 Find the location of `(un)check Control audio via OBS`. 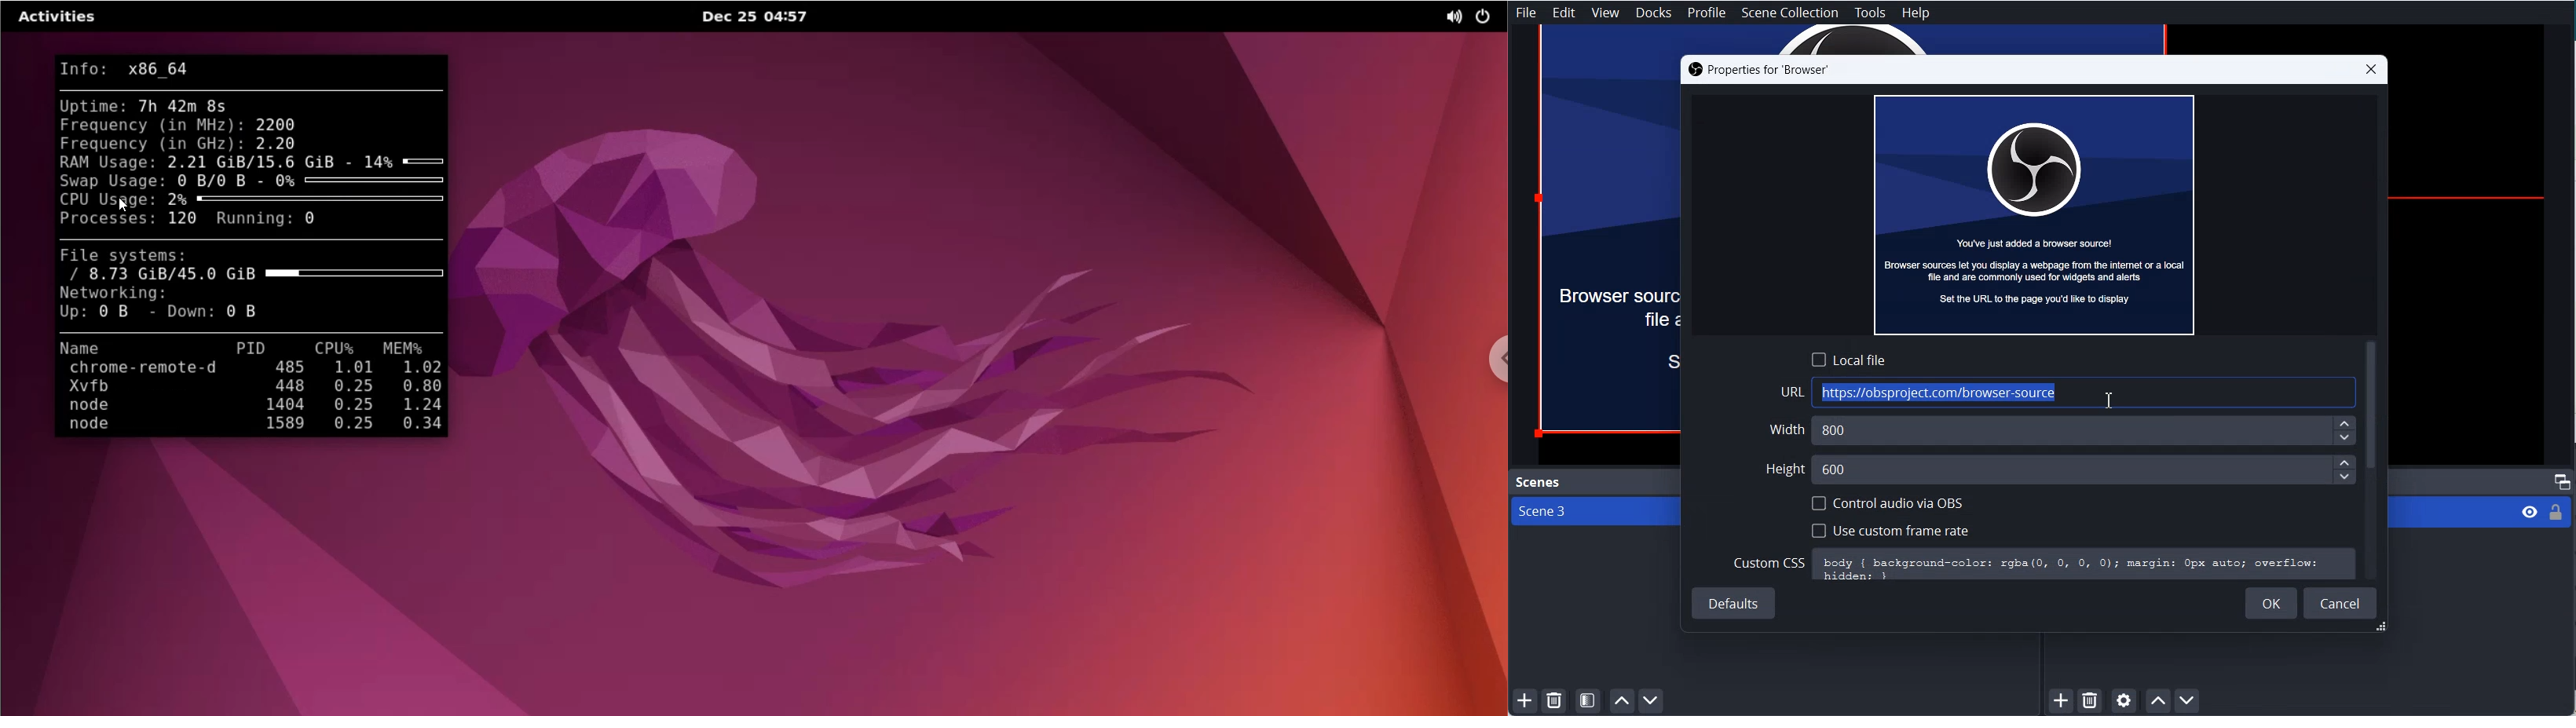

(un)check Control audio via OBS is located at coordinates (1888, 503).